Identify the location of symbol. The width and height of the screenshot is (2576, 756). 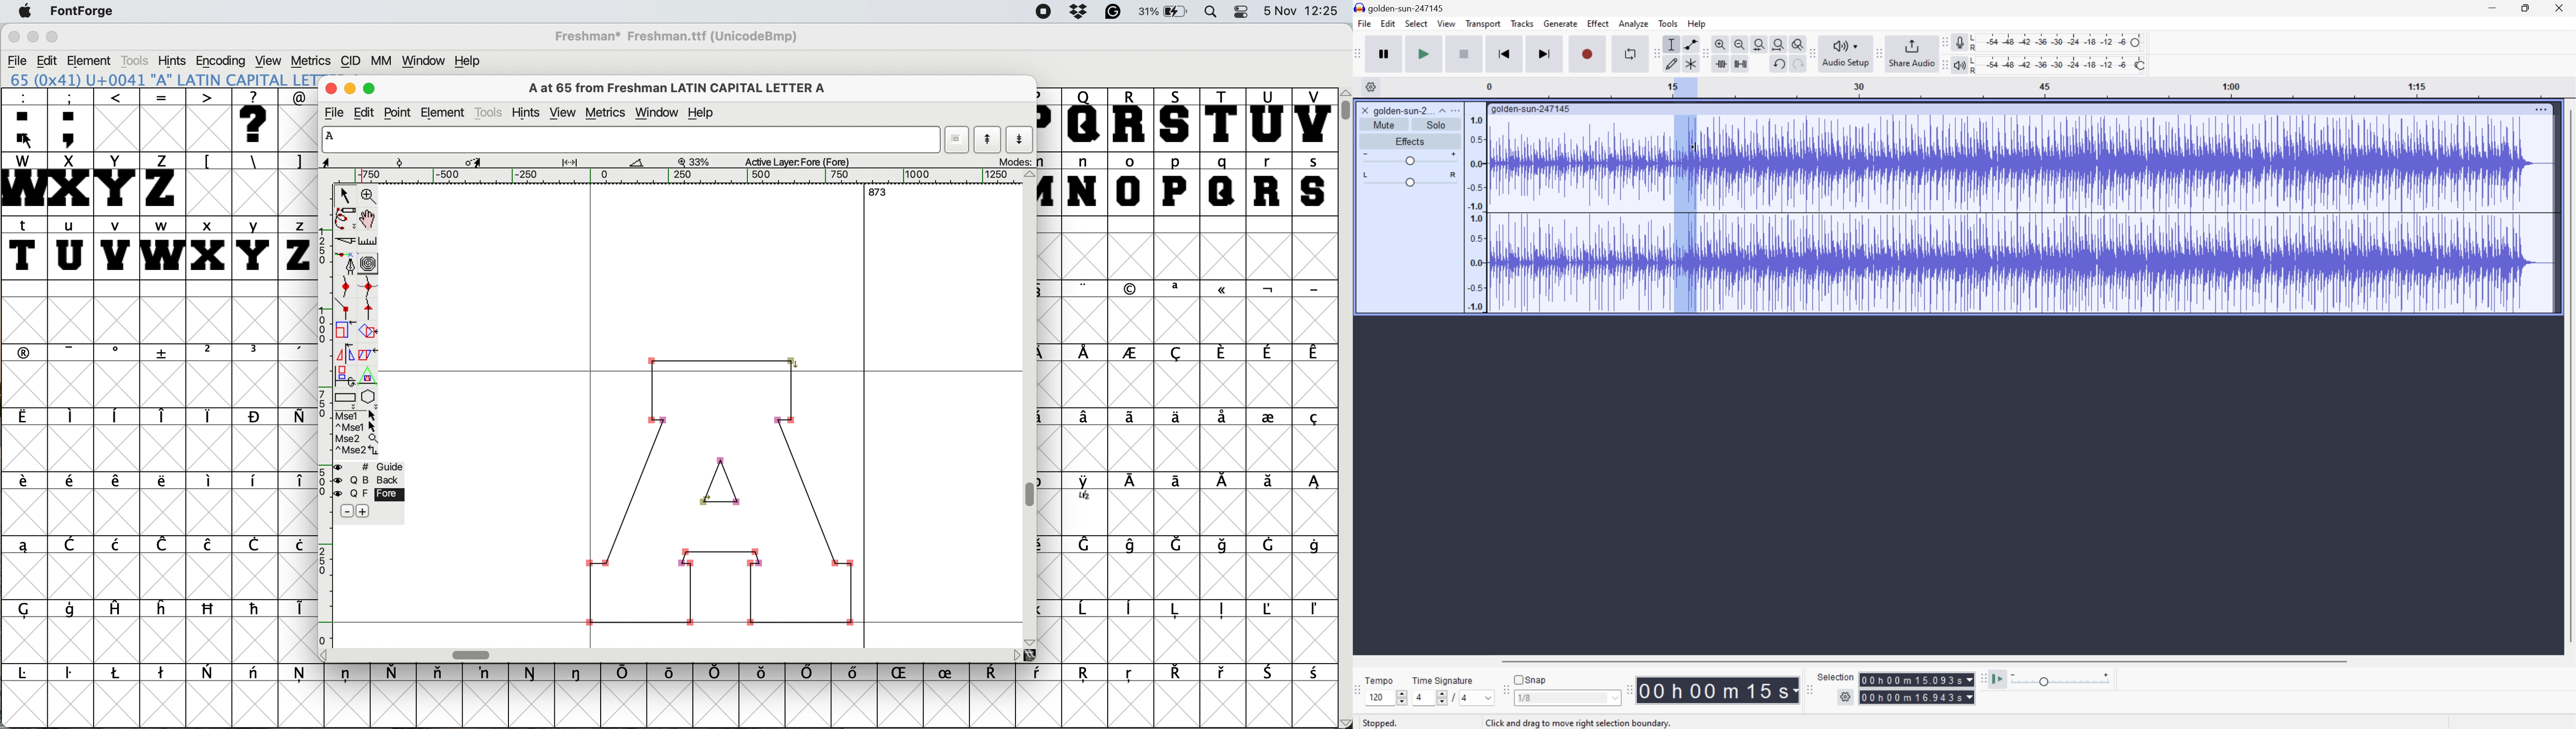
(1086, 353).